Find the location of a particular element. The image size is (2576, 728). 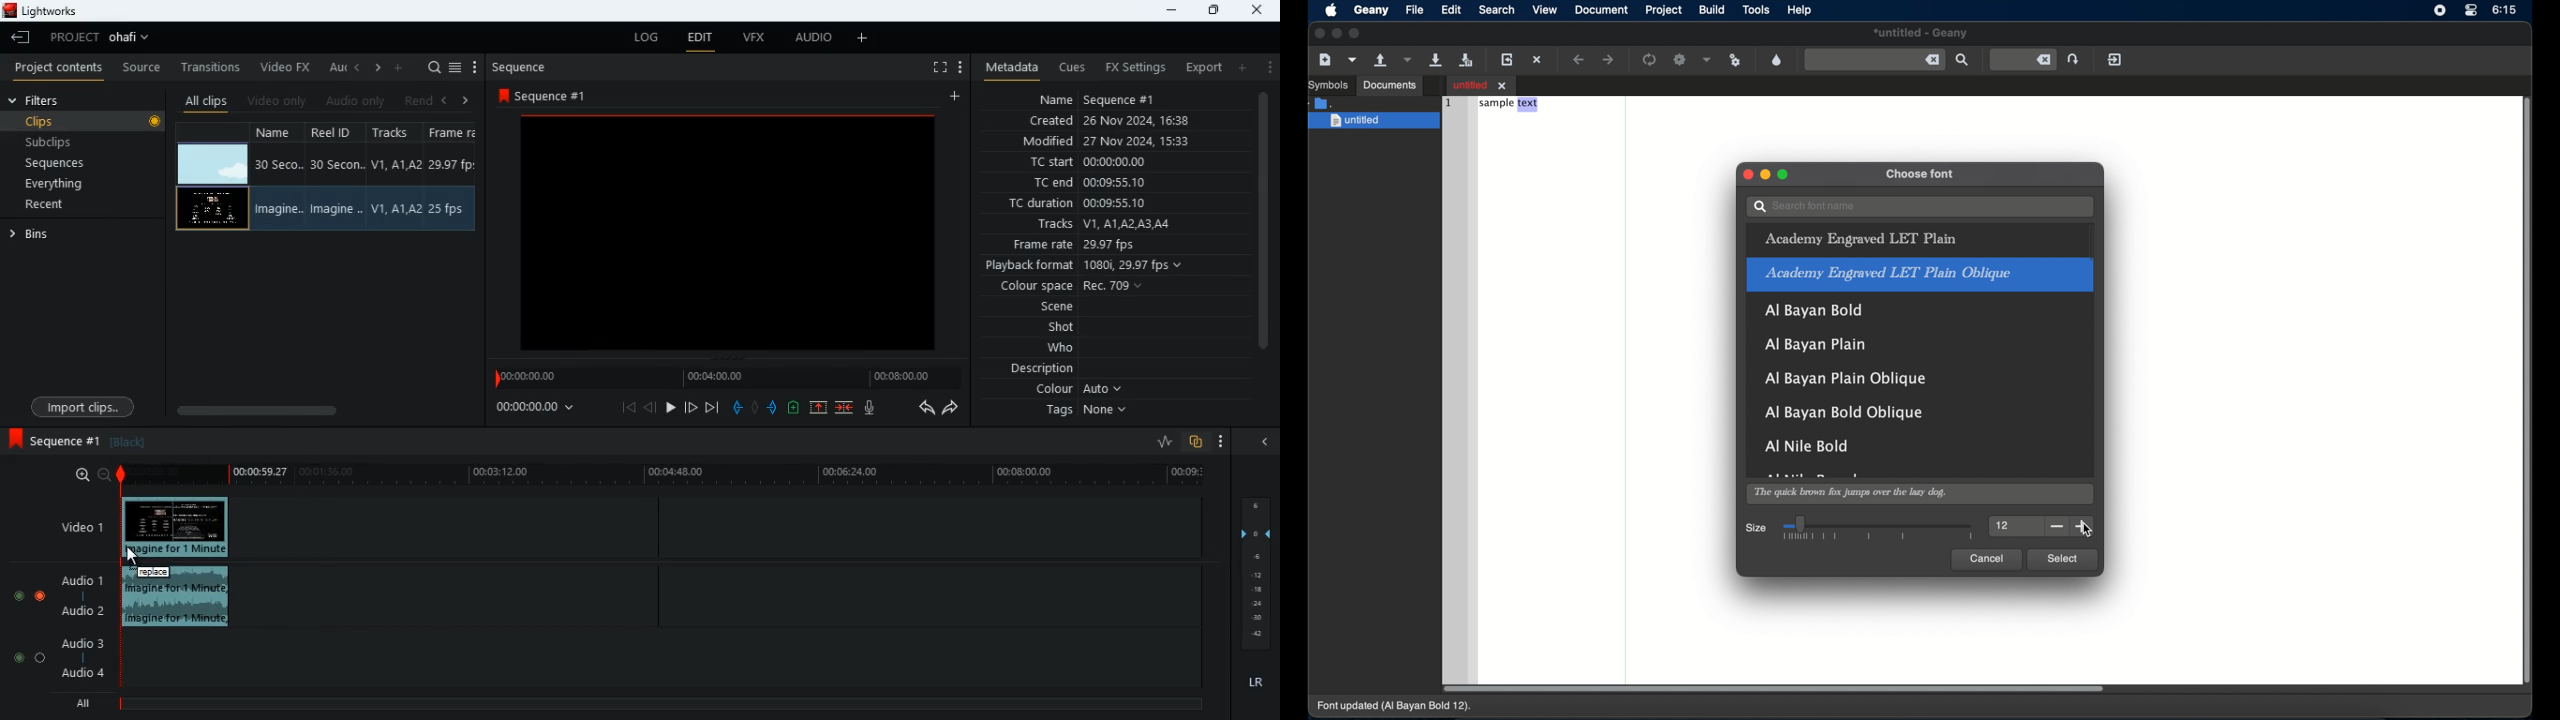

video only is located at coordinates (278, 99).